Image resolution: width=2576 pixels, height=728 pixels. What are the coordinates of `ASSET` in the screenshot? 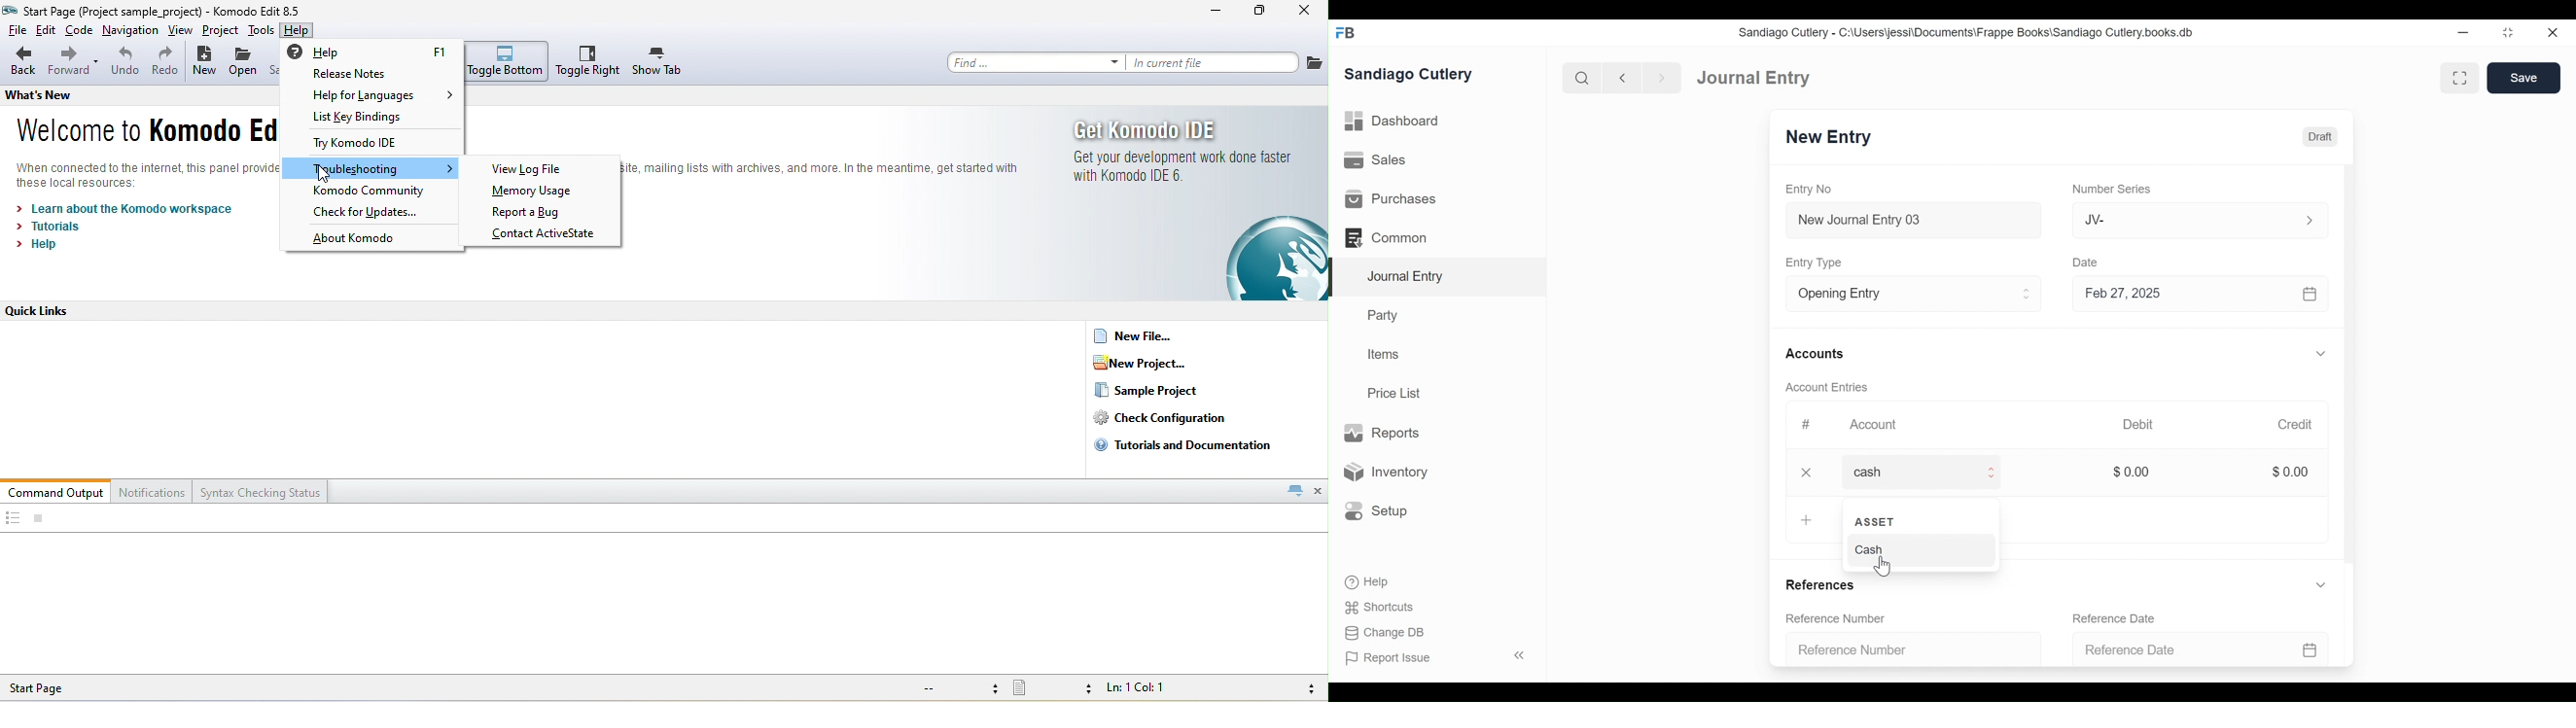 It's located at (1876, 522).